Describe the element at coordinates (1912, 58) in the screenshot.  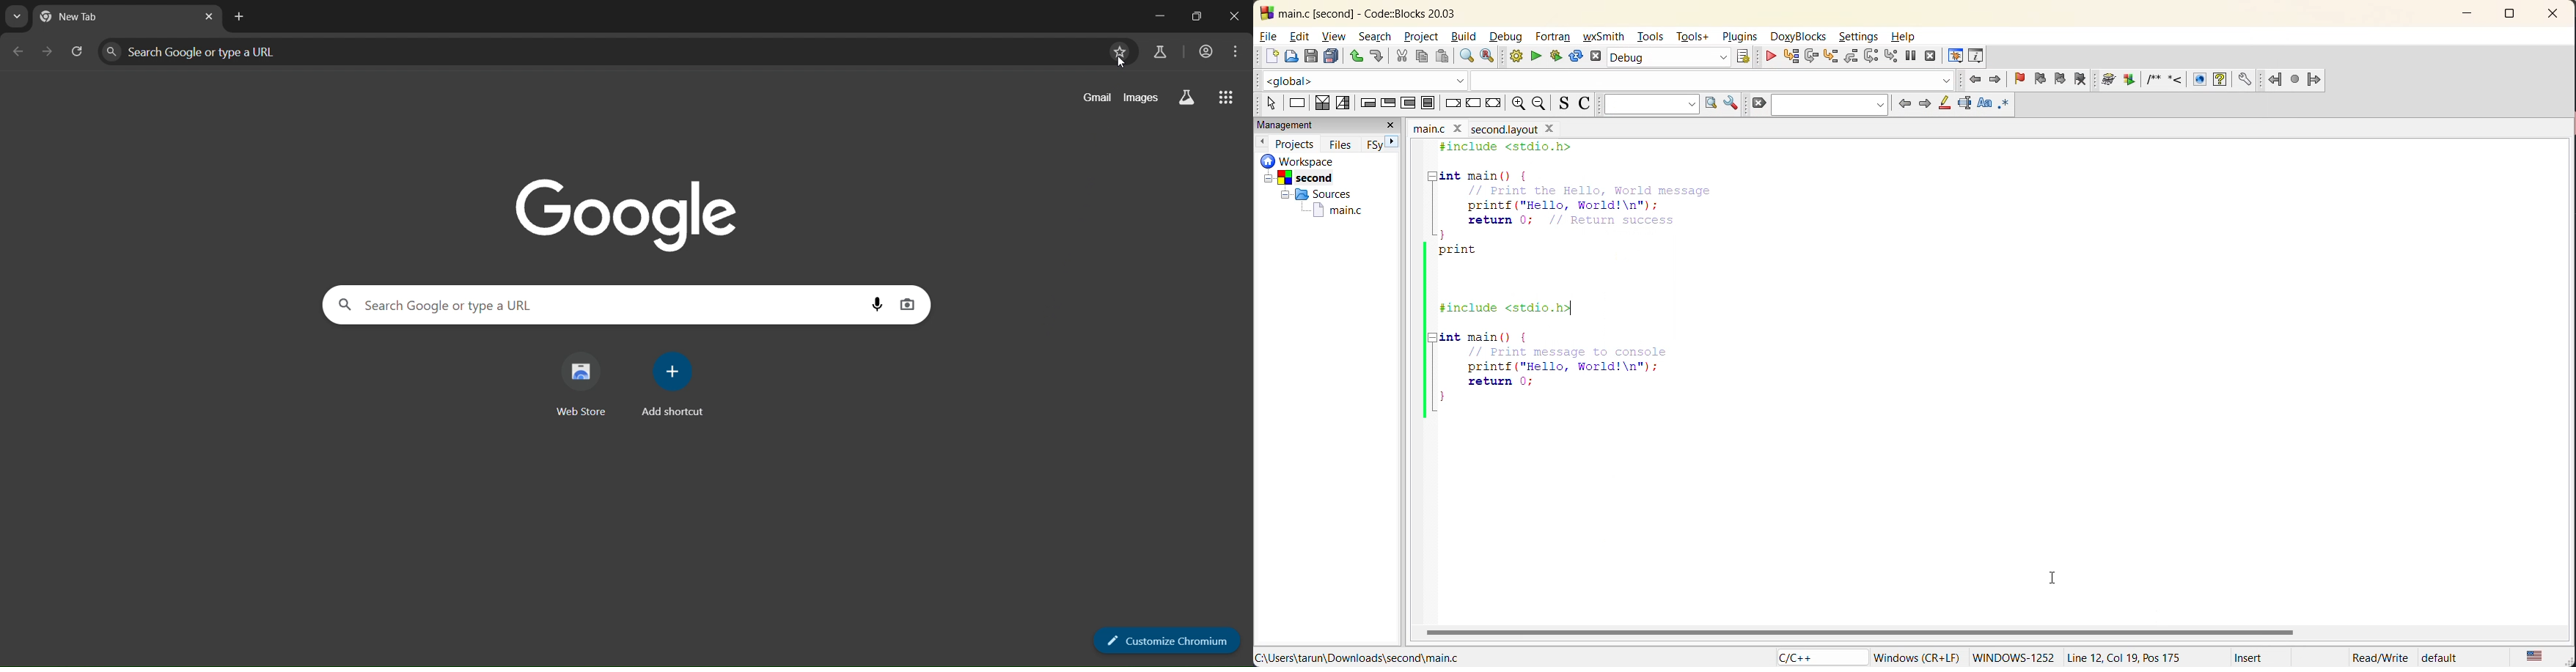
I see `break debugger` at that location.